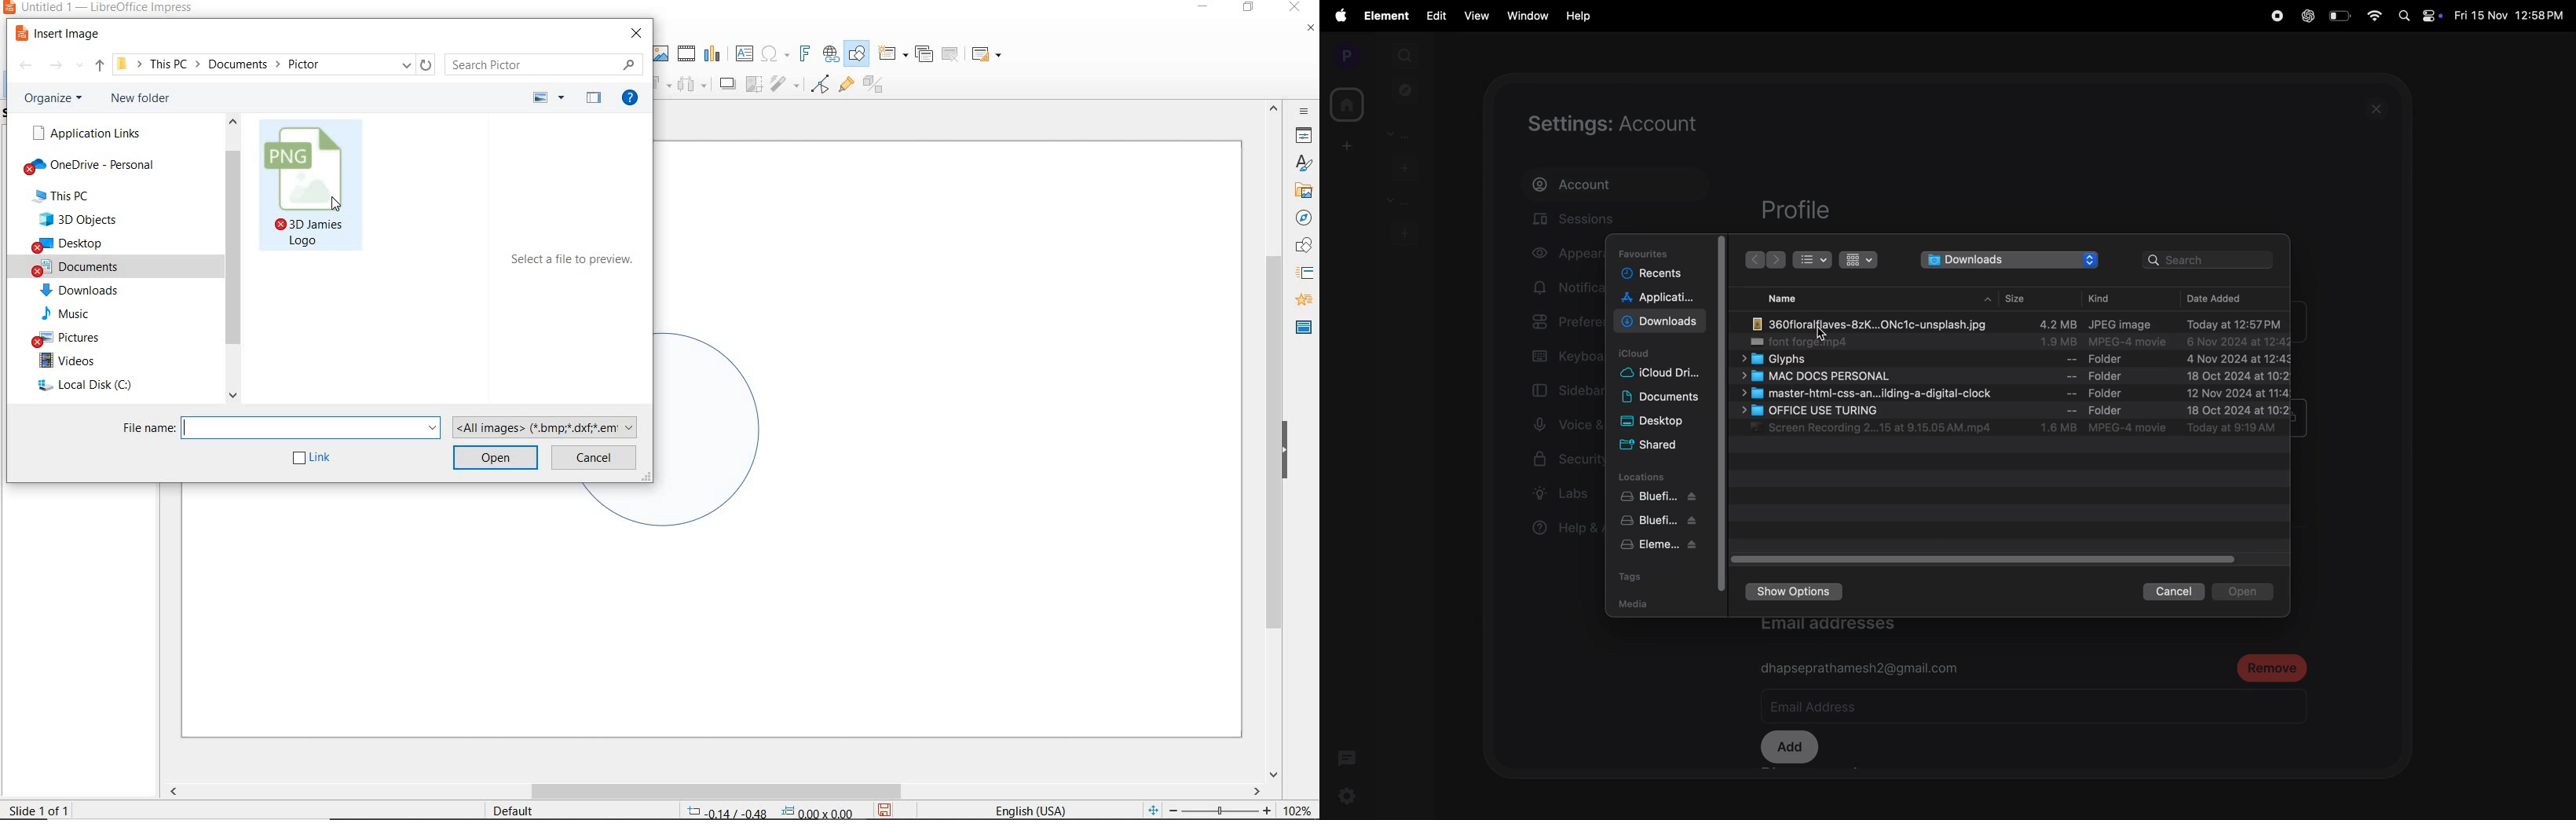  I want to click on window, so click(1526, 14).